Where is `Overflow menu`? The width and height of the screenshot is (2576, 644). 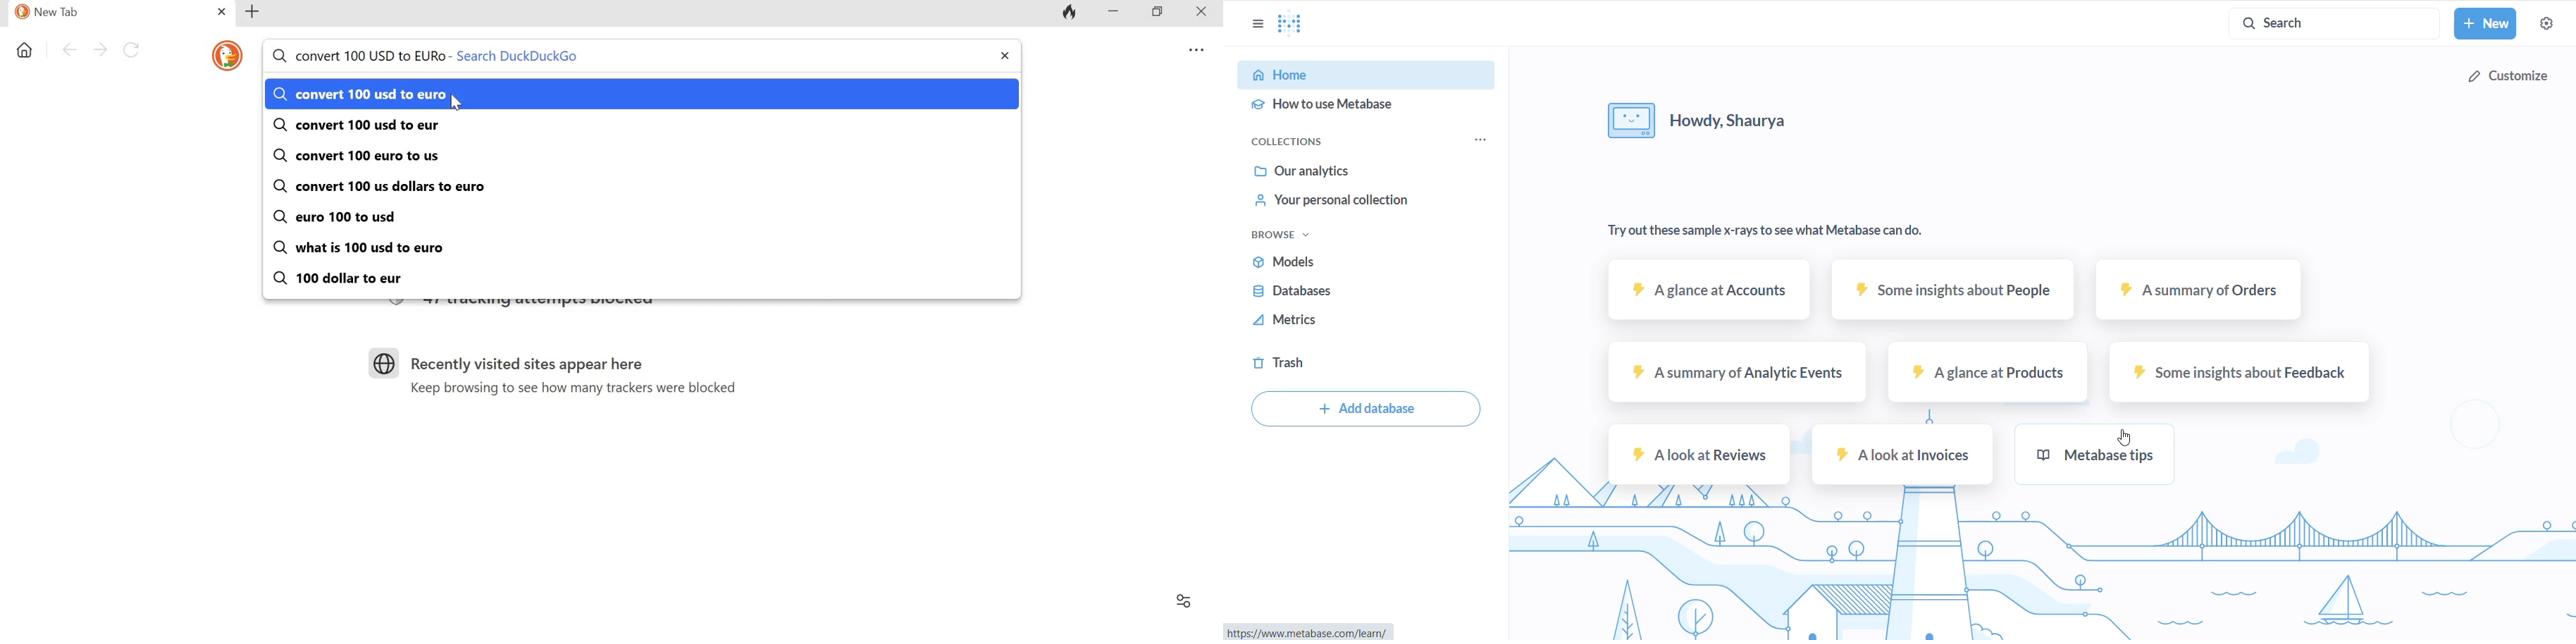
Overflow menu is located at coordinates (1198, 50).